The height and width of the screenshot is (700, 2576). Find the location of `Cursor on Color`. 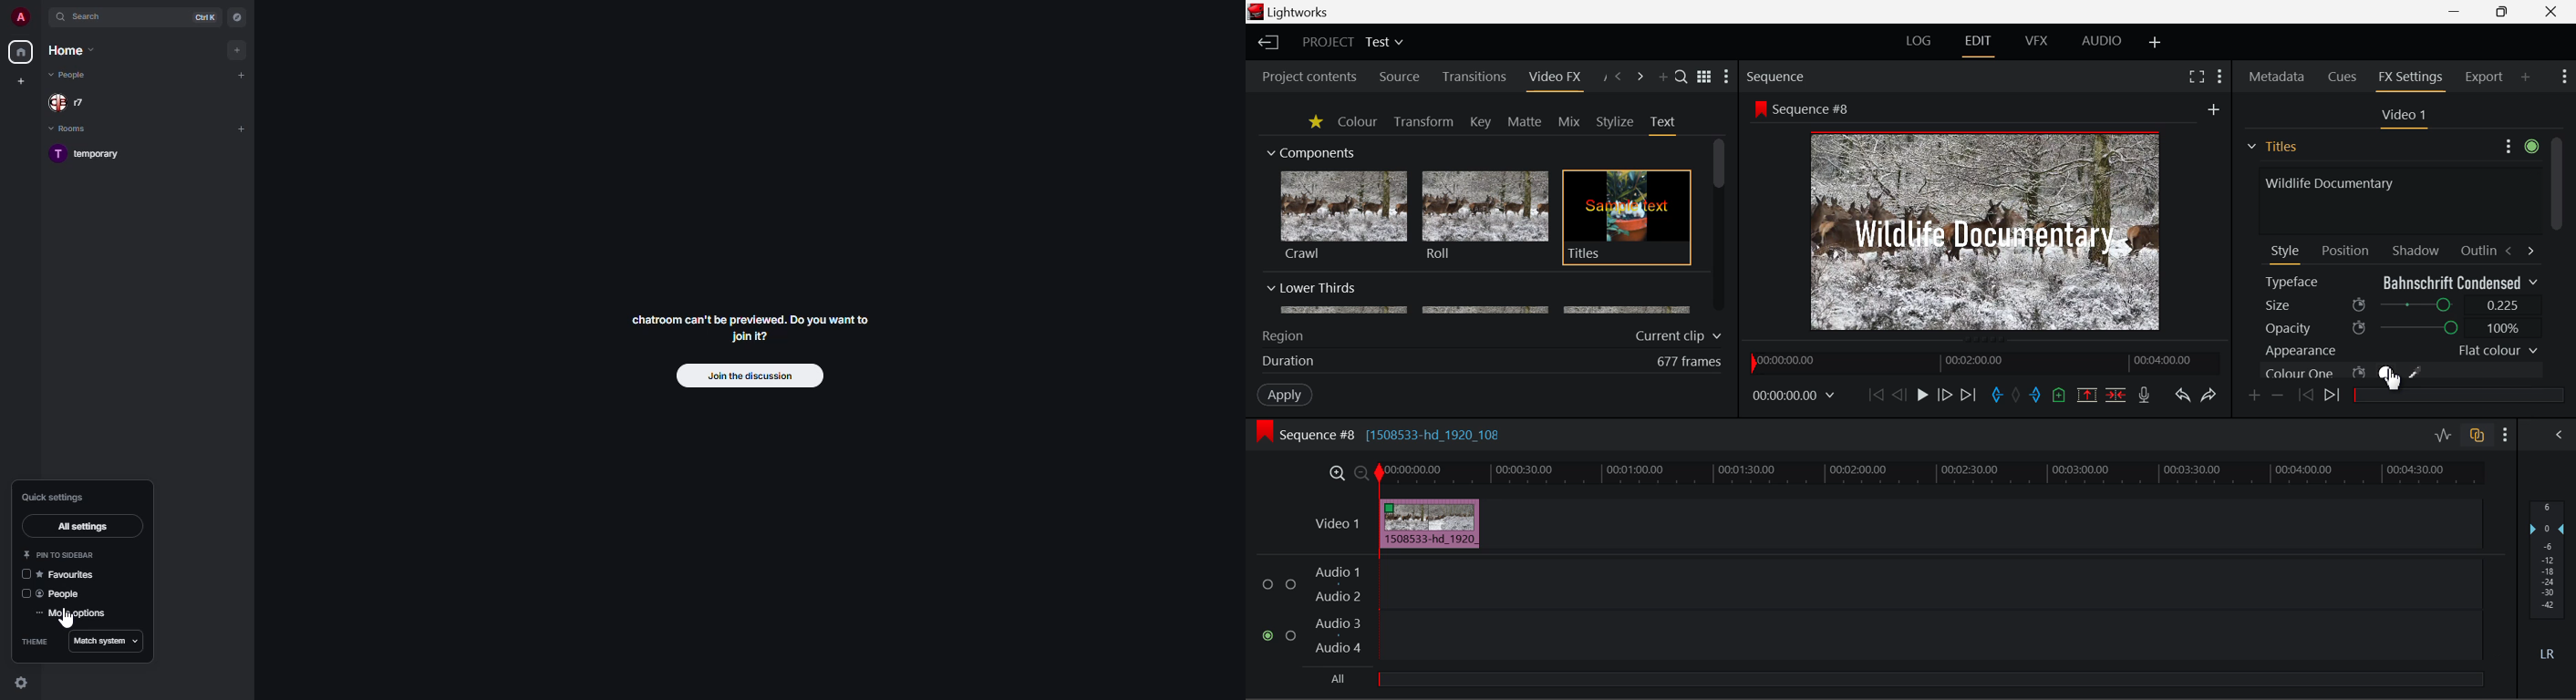

Cursor on Color is located at coordinates (2391, 374).